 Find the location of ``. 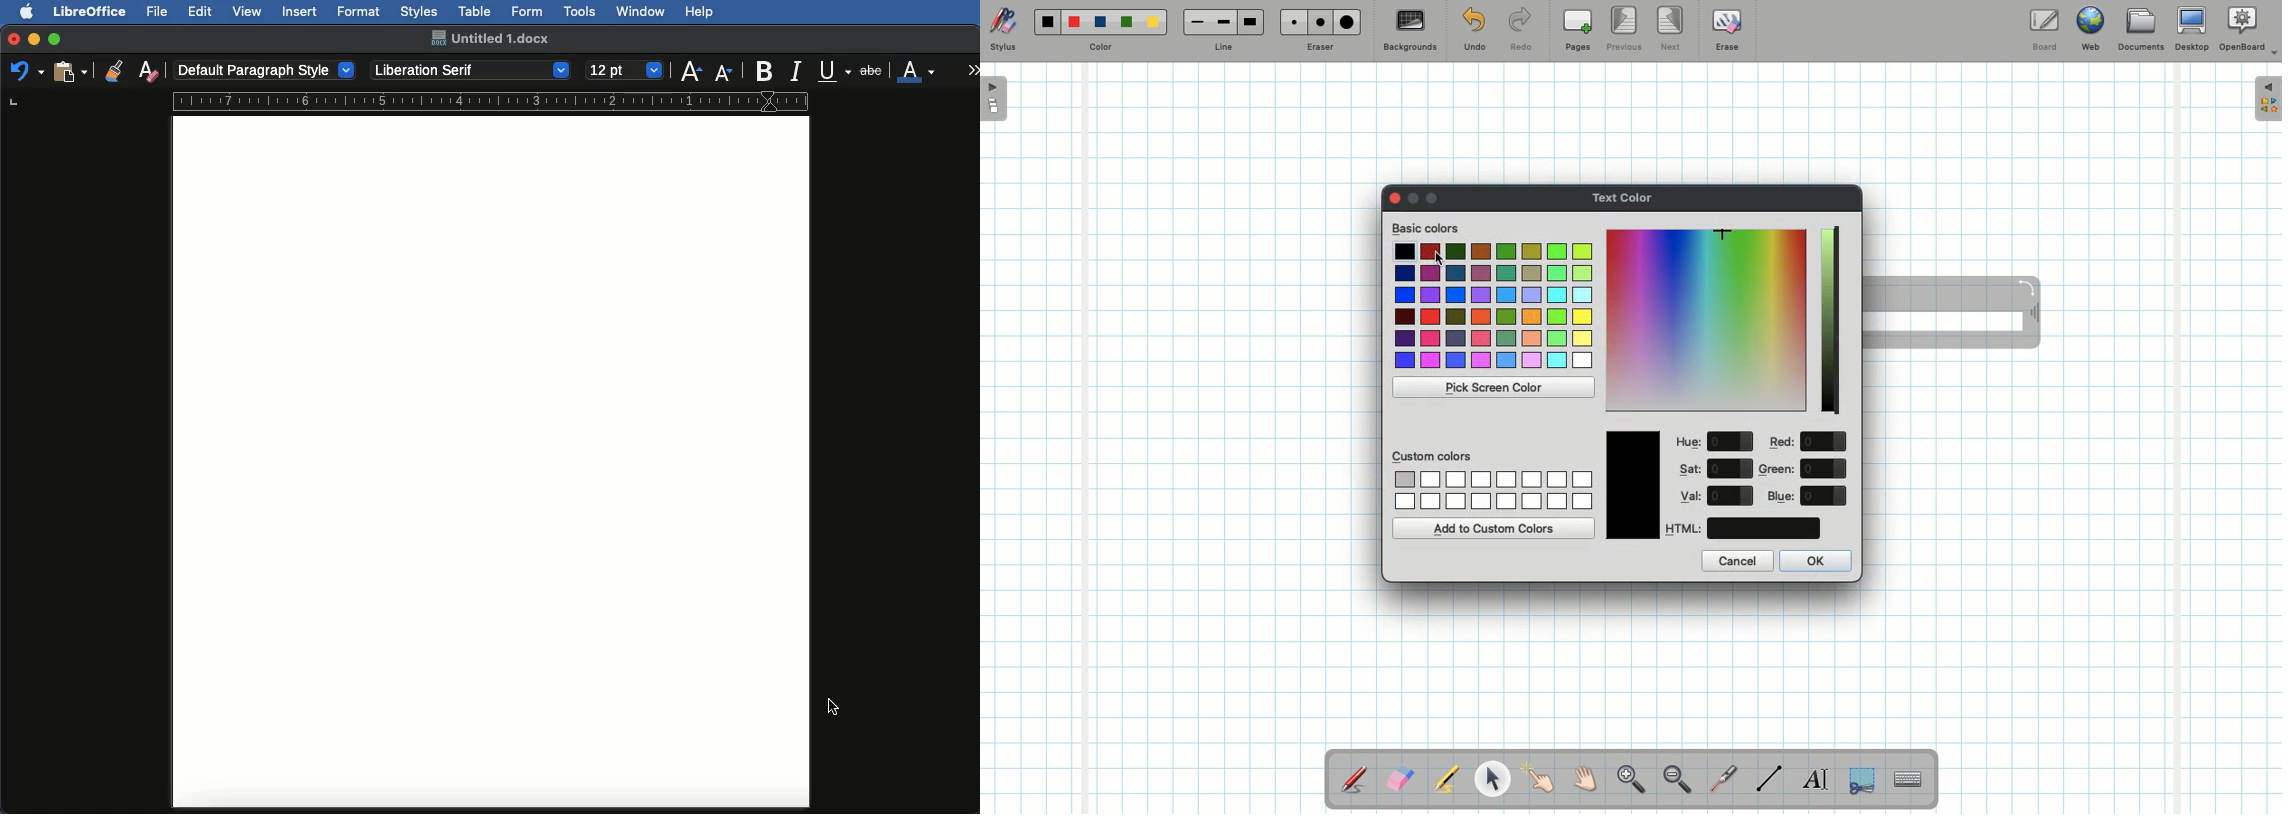

 is located at coordinates (834, 707).